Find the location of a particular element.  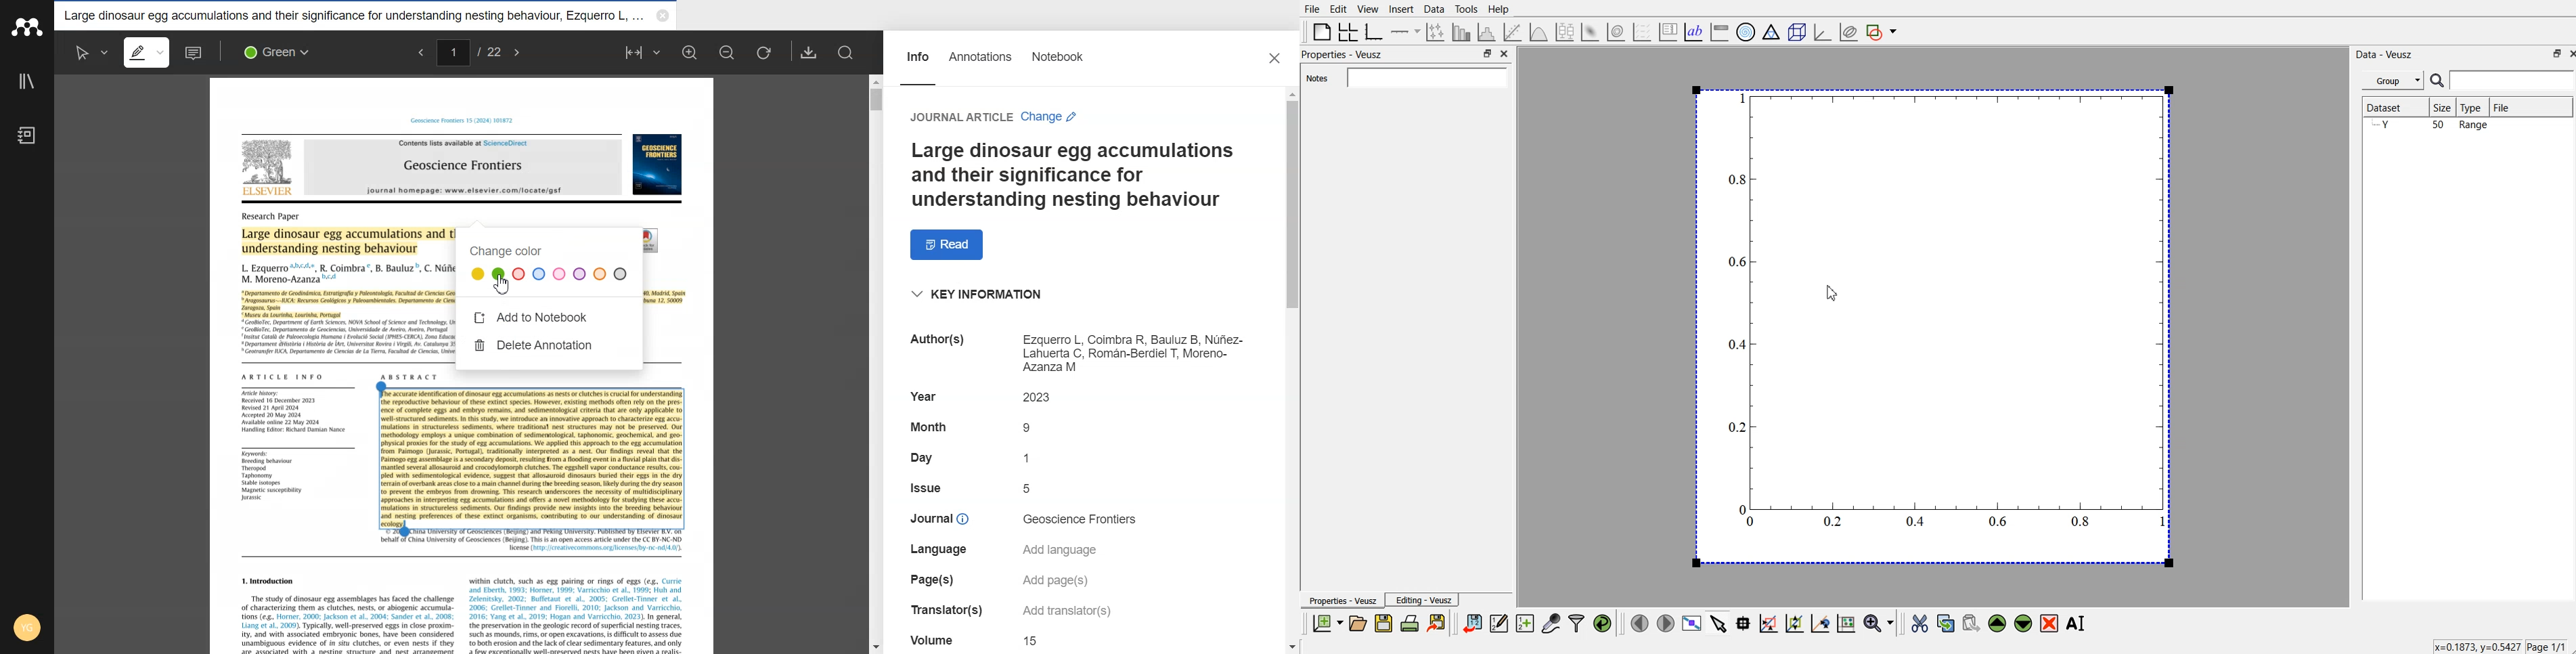

text is located at coordinates (928, 458).